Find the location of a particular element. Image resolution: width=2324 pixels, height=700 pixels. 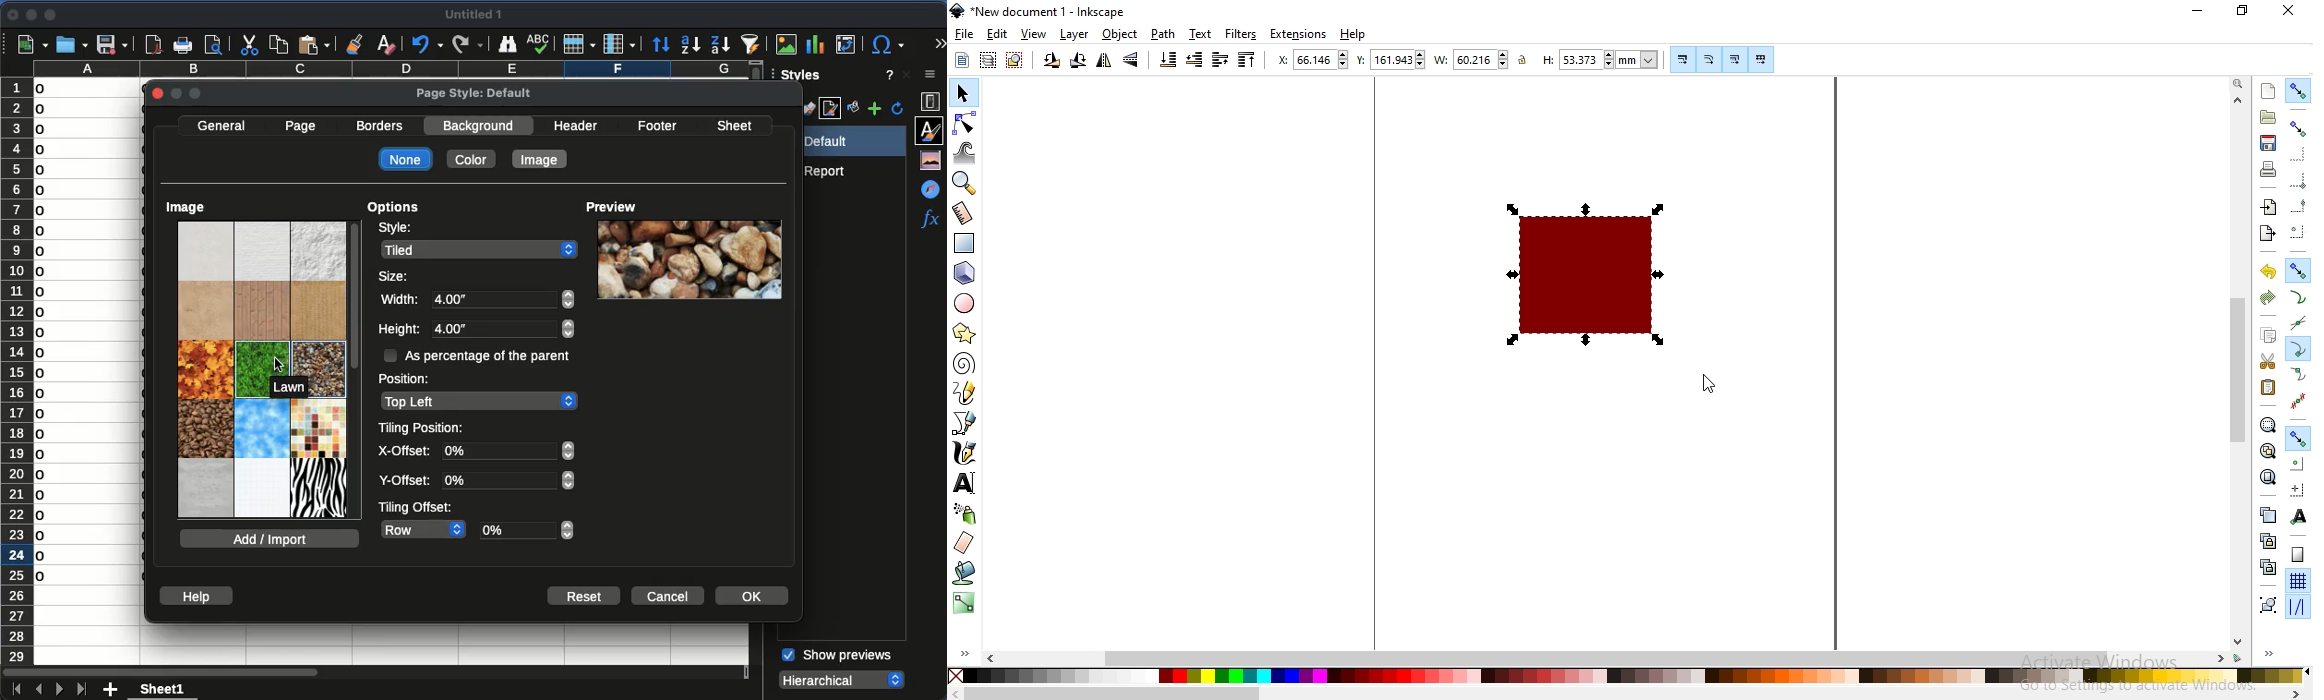

previous sheet is located at coordinates (37, 690).